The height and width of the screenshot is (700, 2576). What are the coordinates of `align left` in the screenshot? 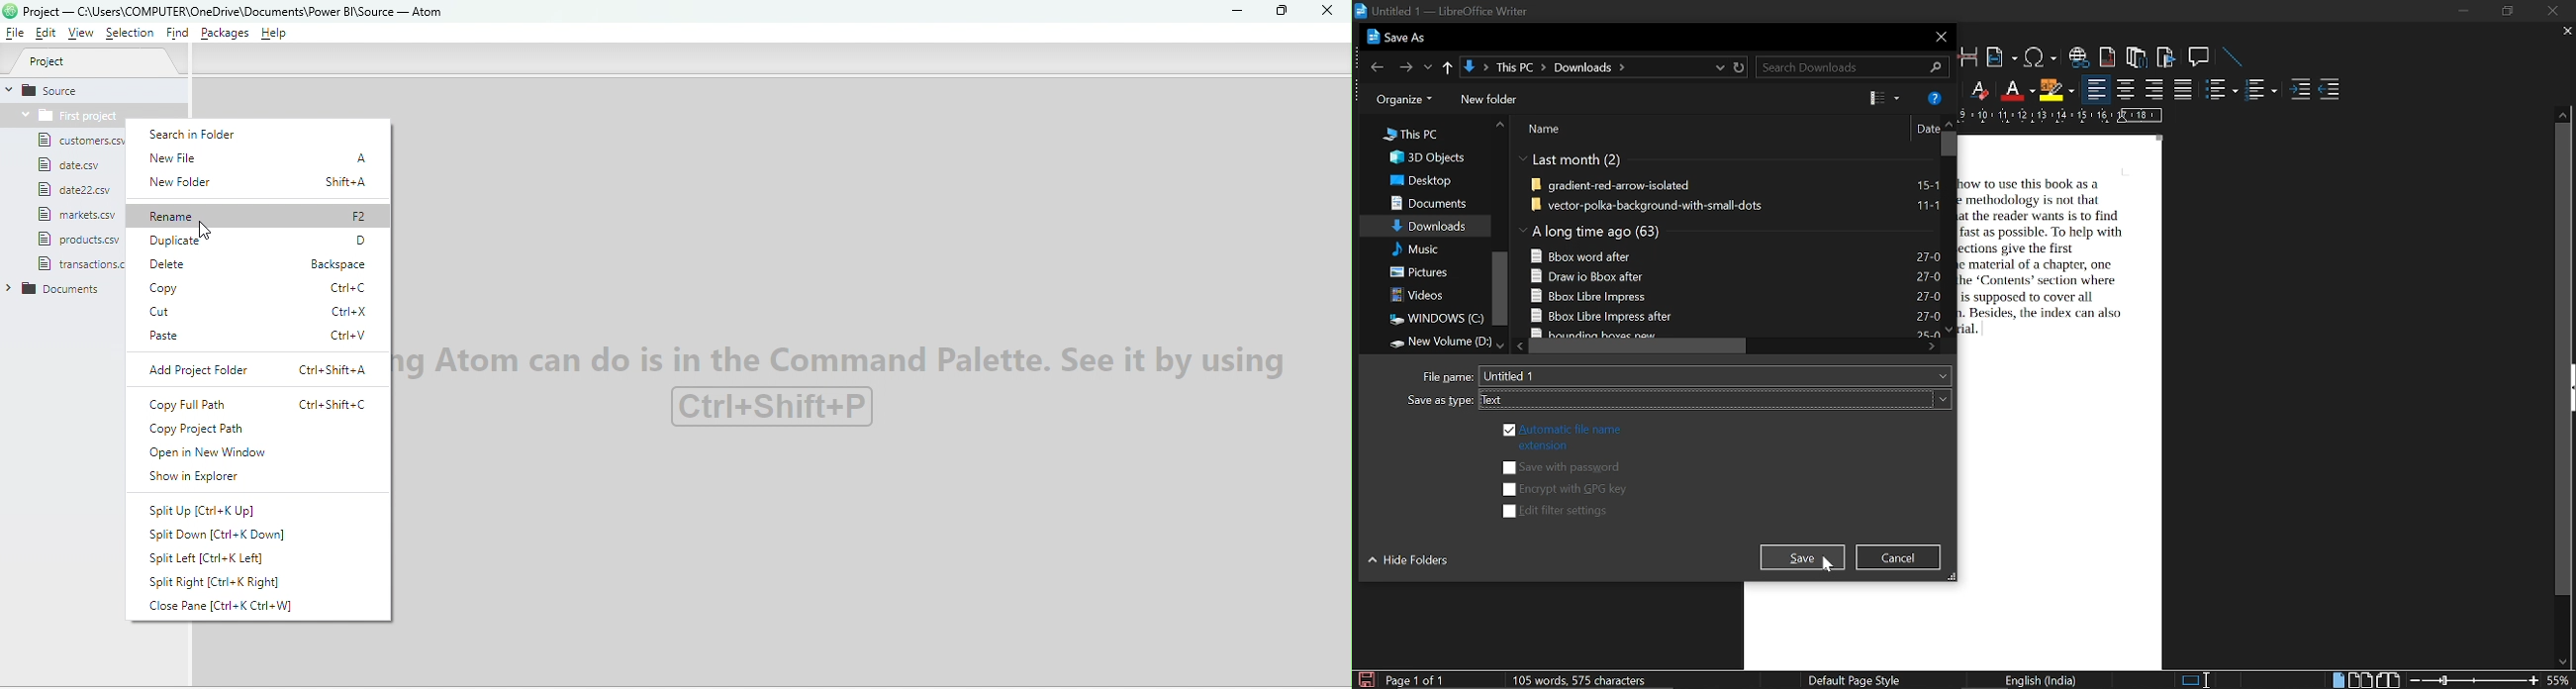 It's located at (2097, 89).